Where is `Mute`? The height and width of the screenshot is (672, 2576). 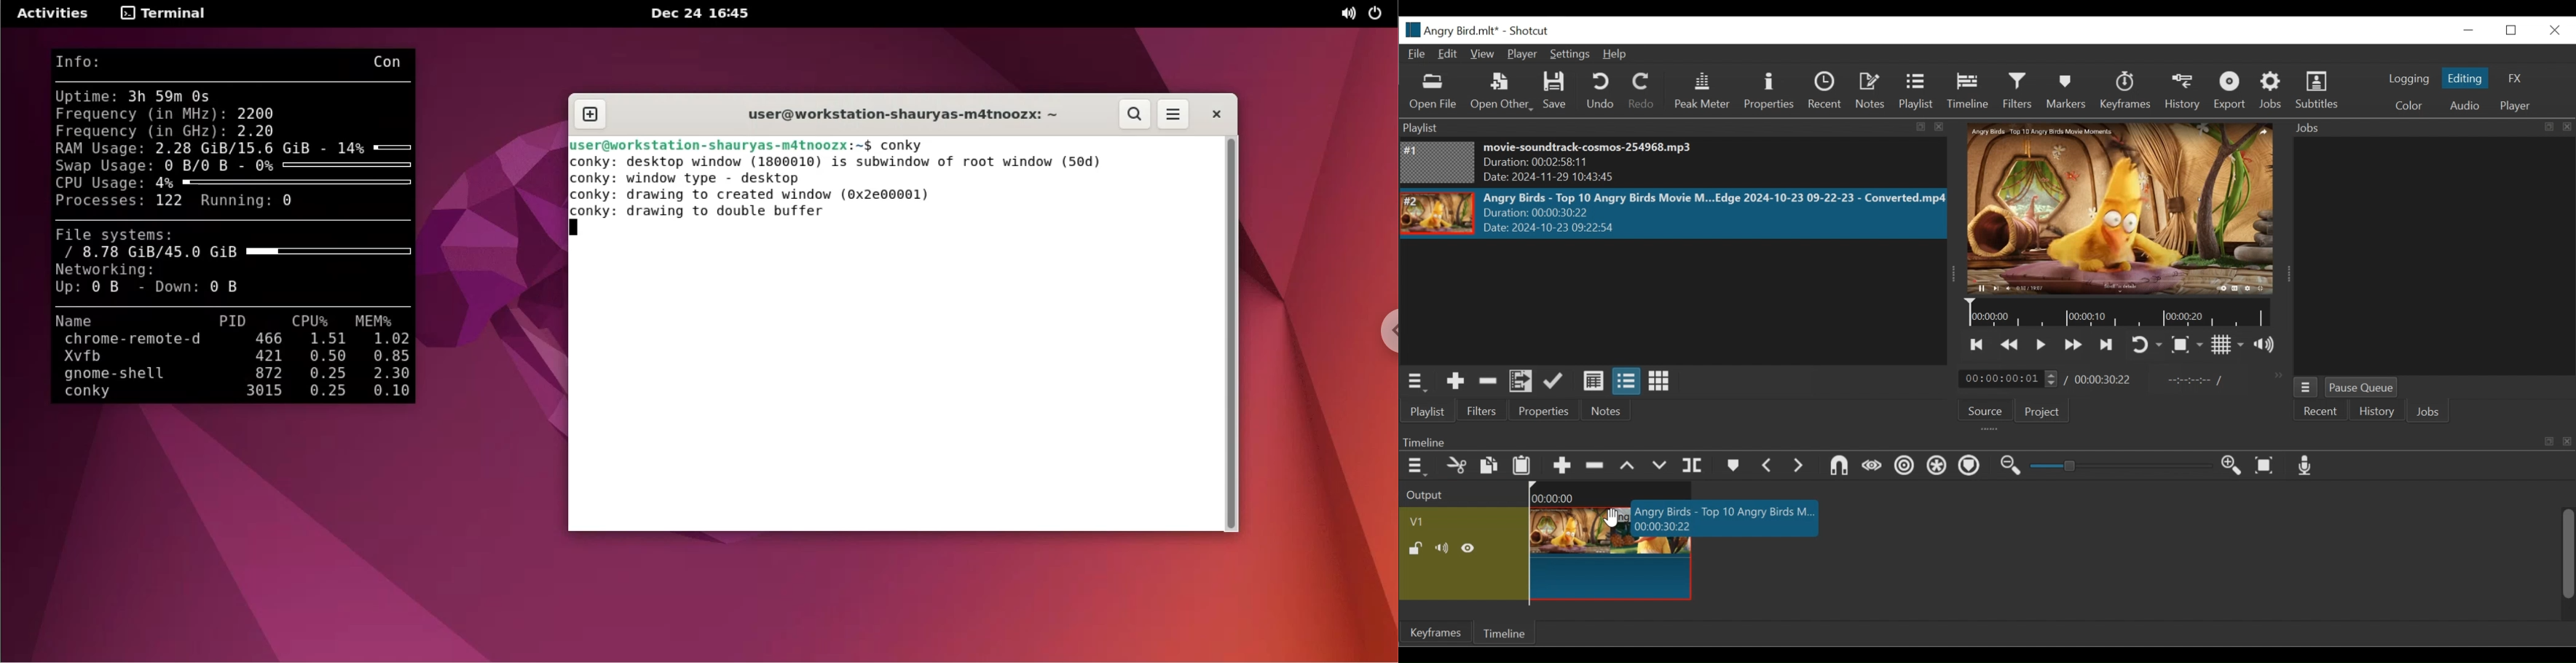
Mute is located at coordinates (1444, 548).